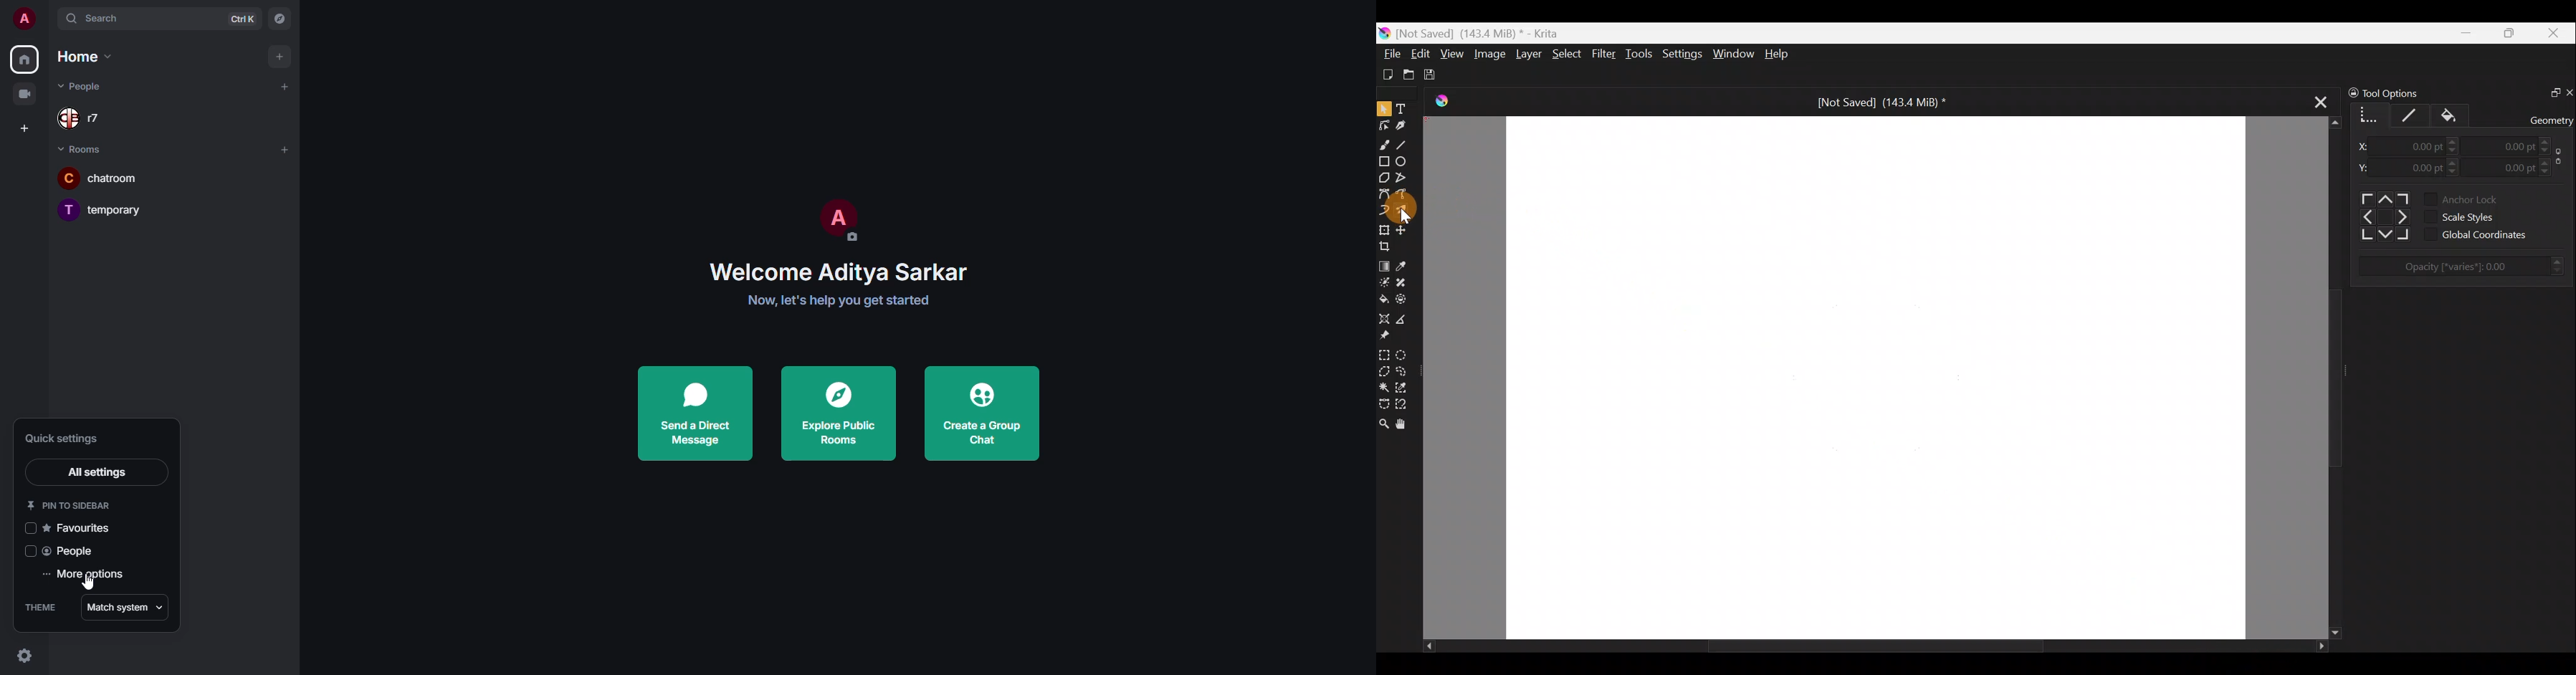 The image size is (2576, 700). Describe the element at coordinates (1639, 53) in the screenshot. I see `Tools` at that location.